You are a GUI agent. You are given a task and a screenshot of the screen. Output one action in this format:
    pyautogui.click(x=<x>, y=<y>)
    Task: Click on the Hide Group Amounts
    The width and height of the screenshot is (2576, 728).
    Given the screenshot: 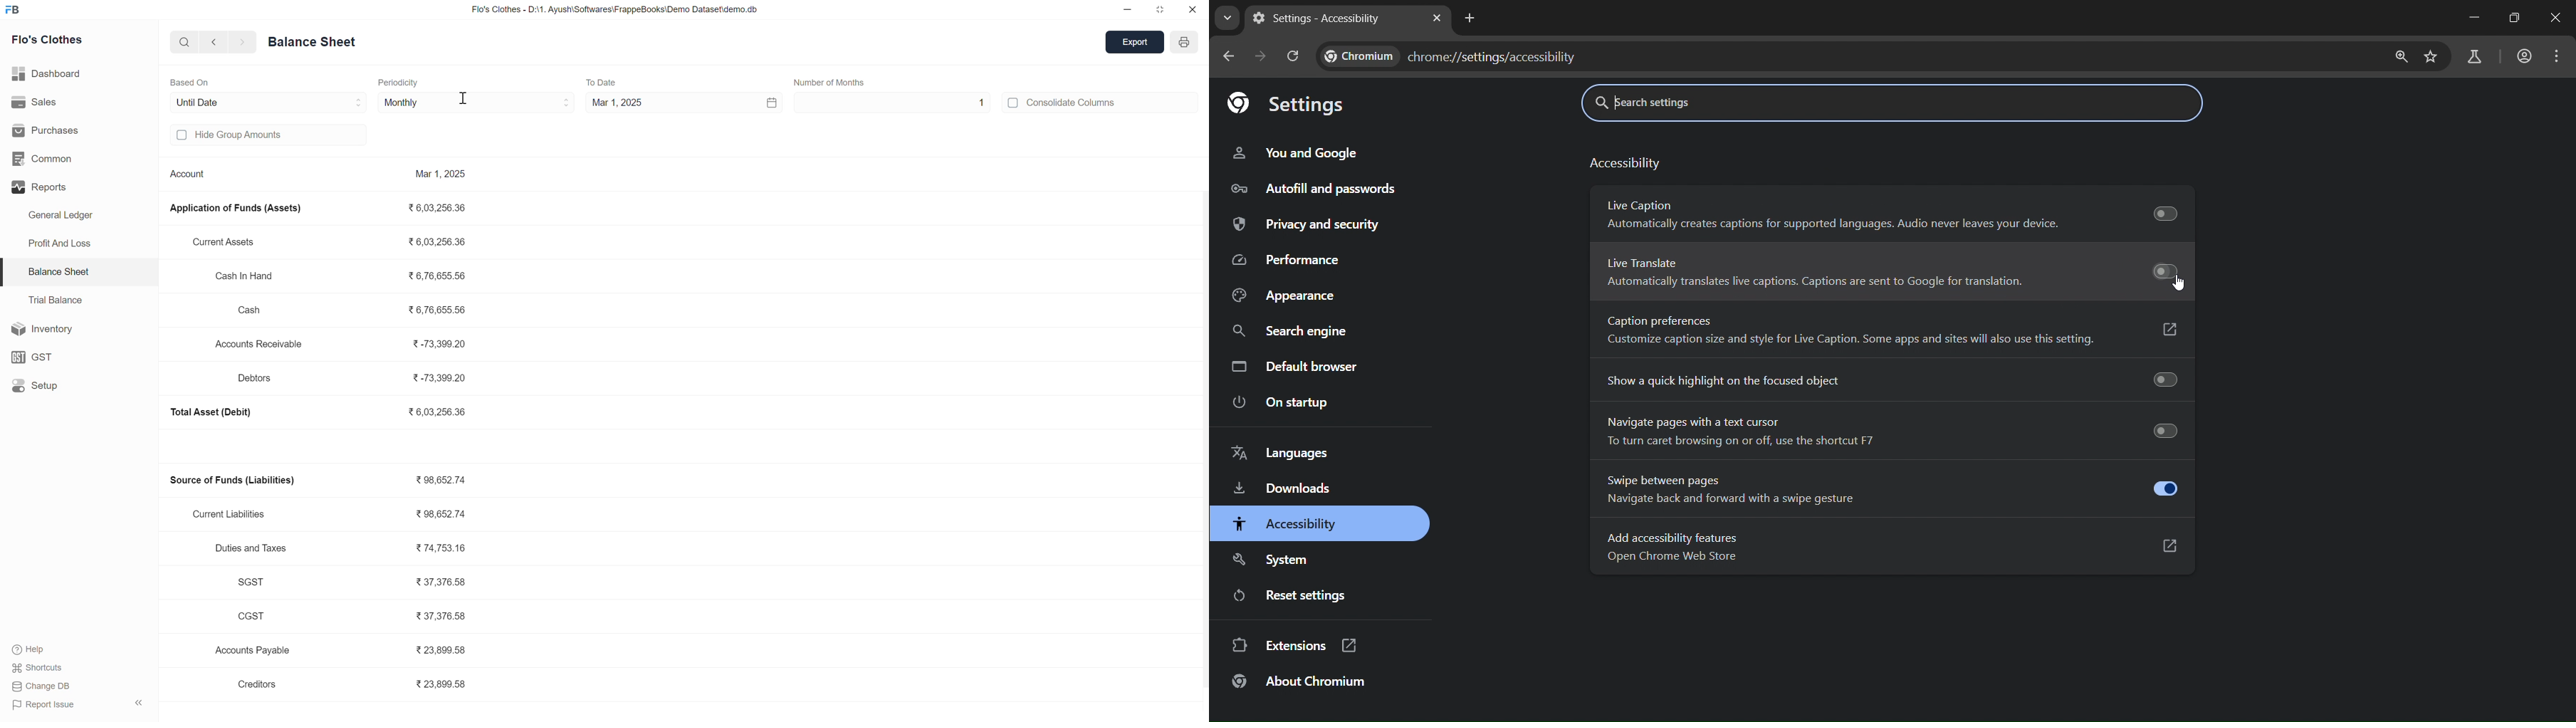 What is the action you would take?
    pyautogui.click(x=250, y=136)
    